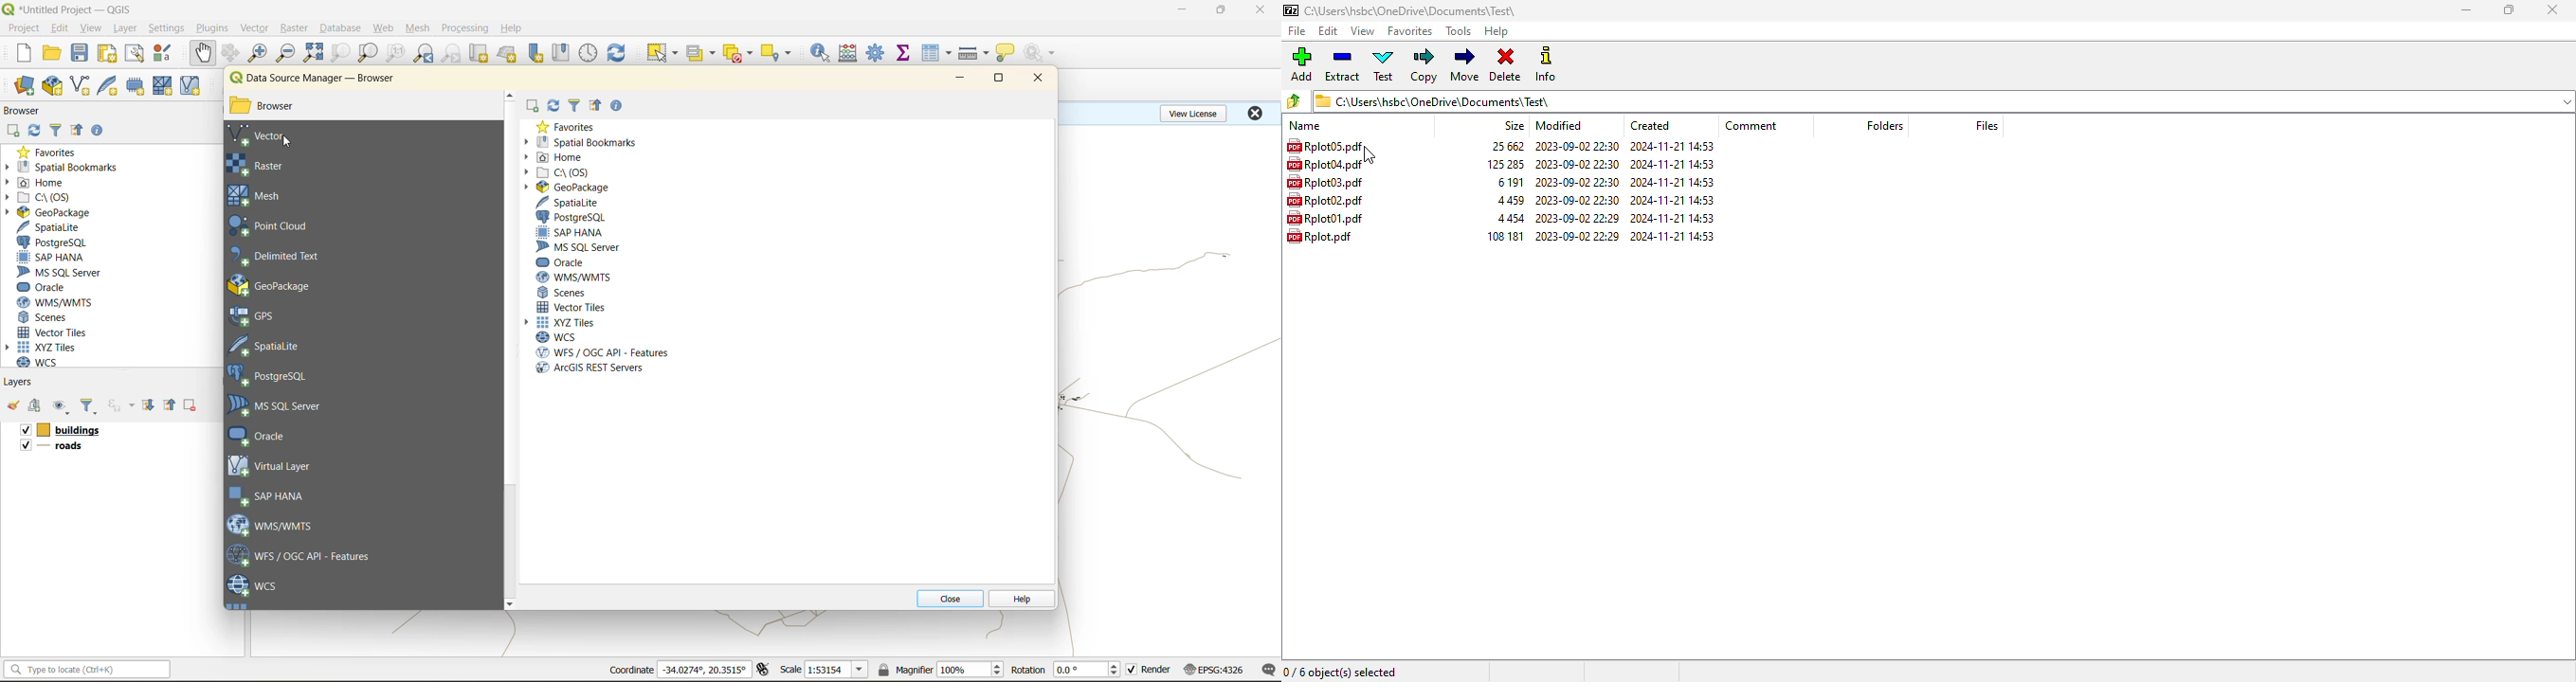 This screenshot has width=2576, height=700. Describe the element at coordinates (1006, 53) in the screenshot. I see `show tips` at that location.